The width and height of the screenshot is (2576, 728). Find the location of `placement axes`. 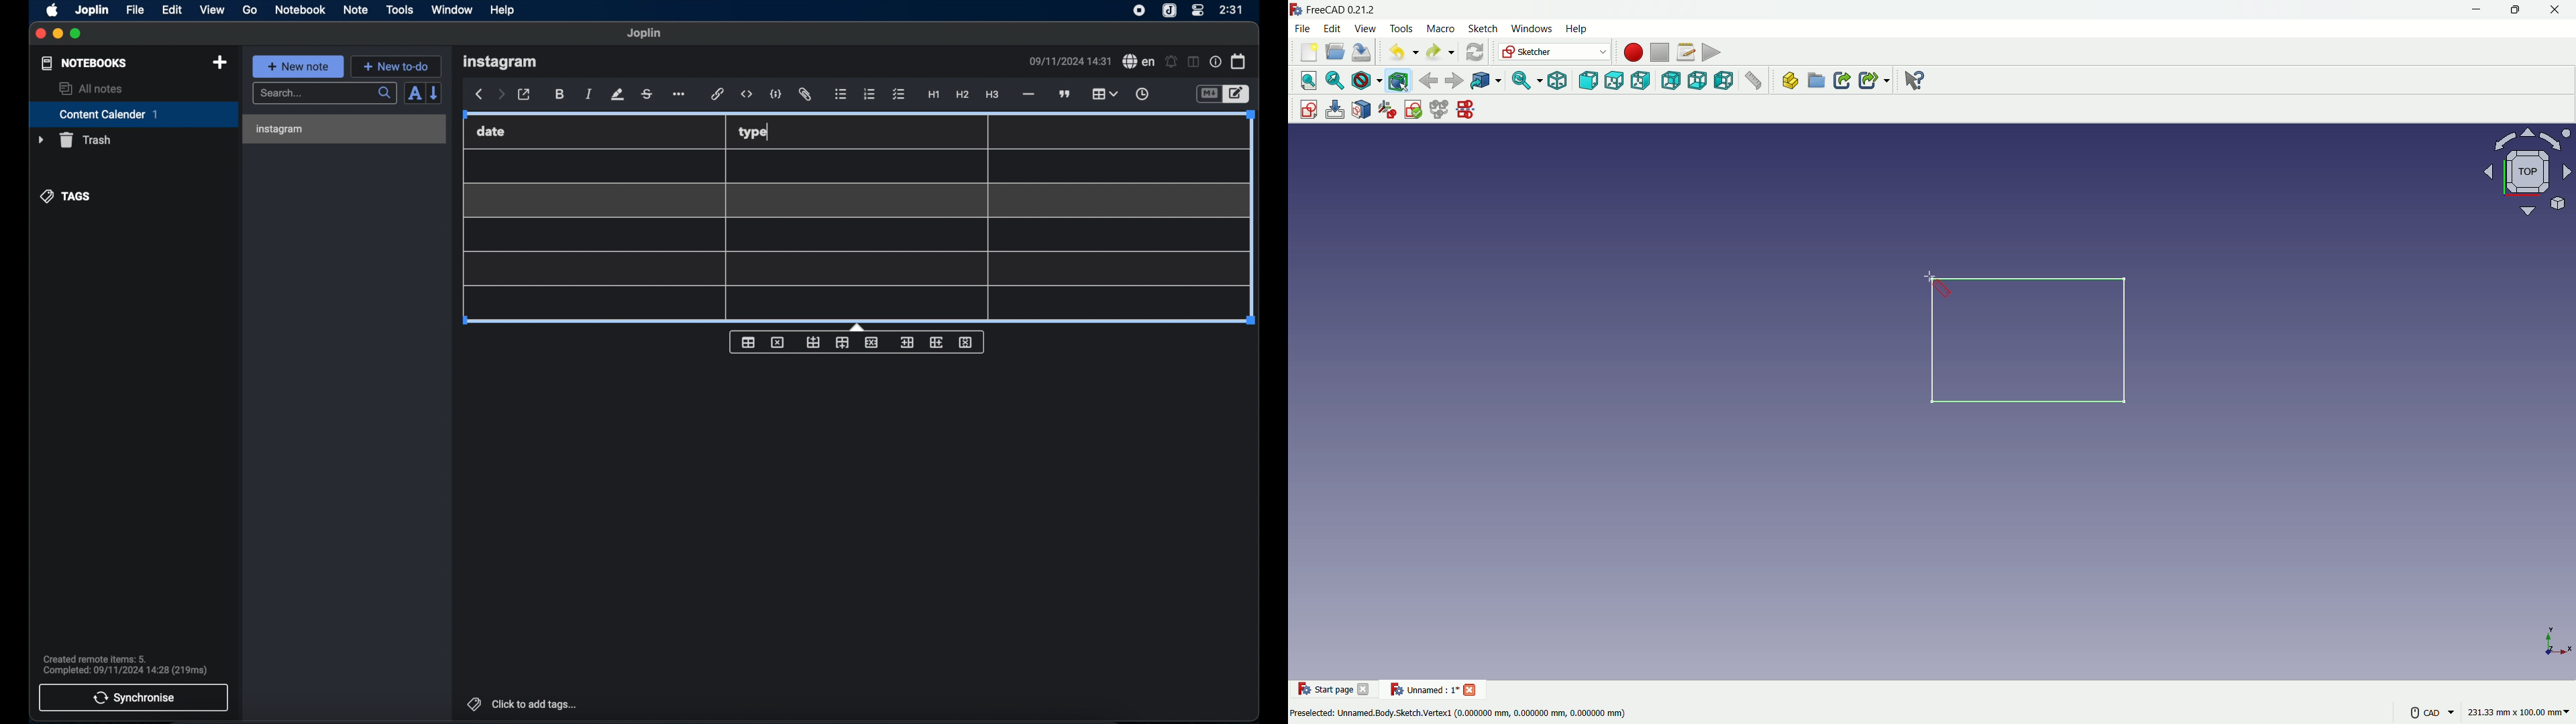

placement axes is located at coordinates (2556, 641).